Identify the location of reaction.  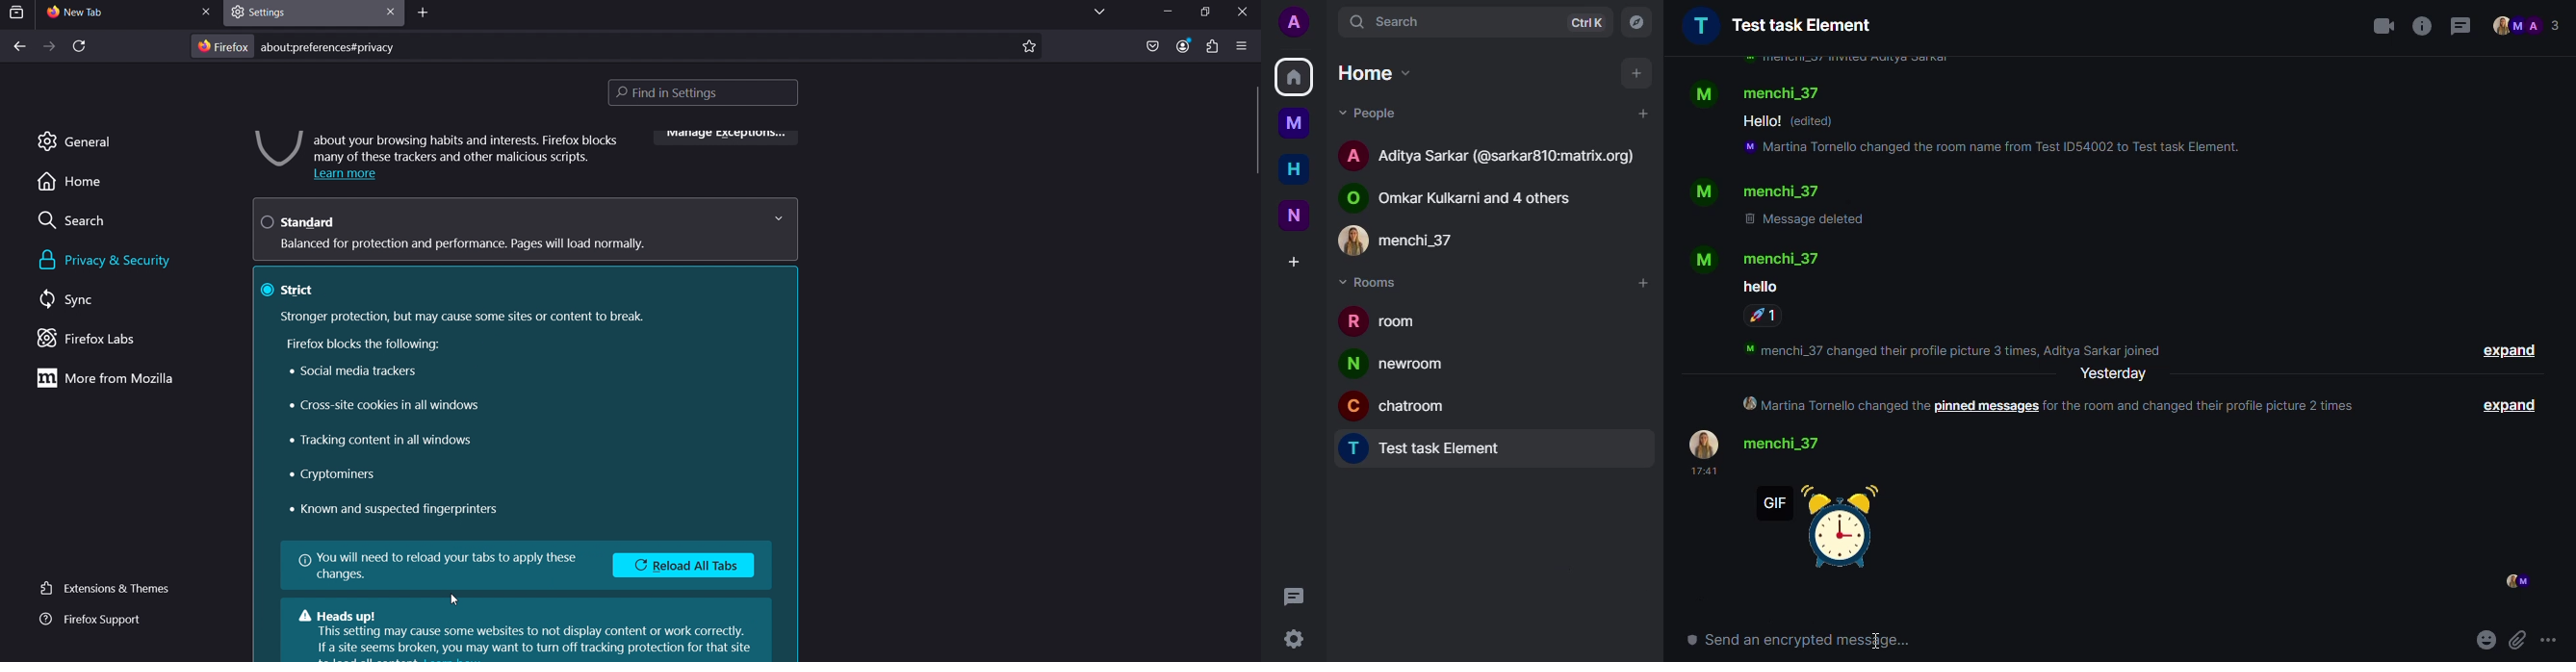
(1765, 316).